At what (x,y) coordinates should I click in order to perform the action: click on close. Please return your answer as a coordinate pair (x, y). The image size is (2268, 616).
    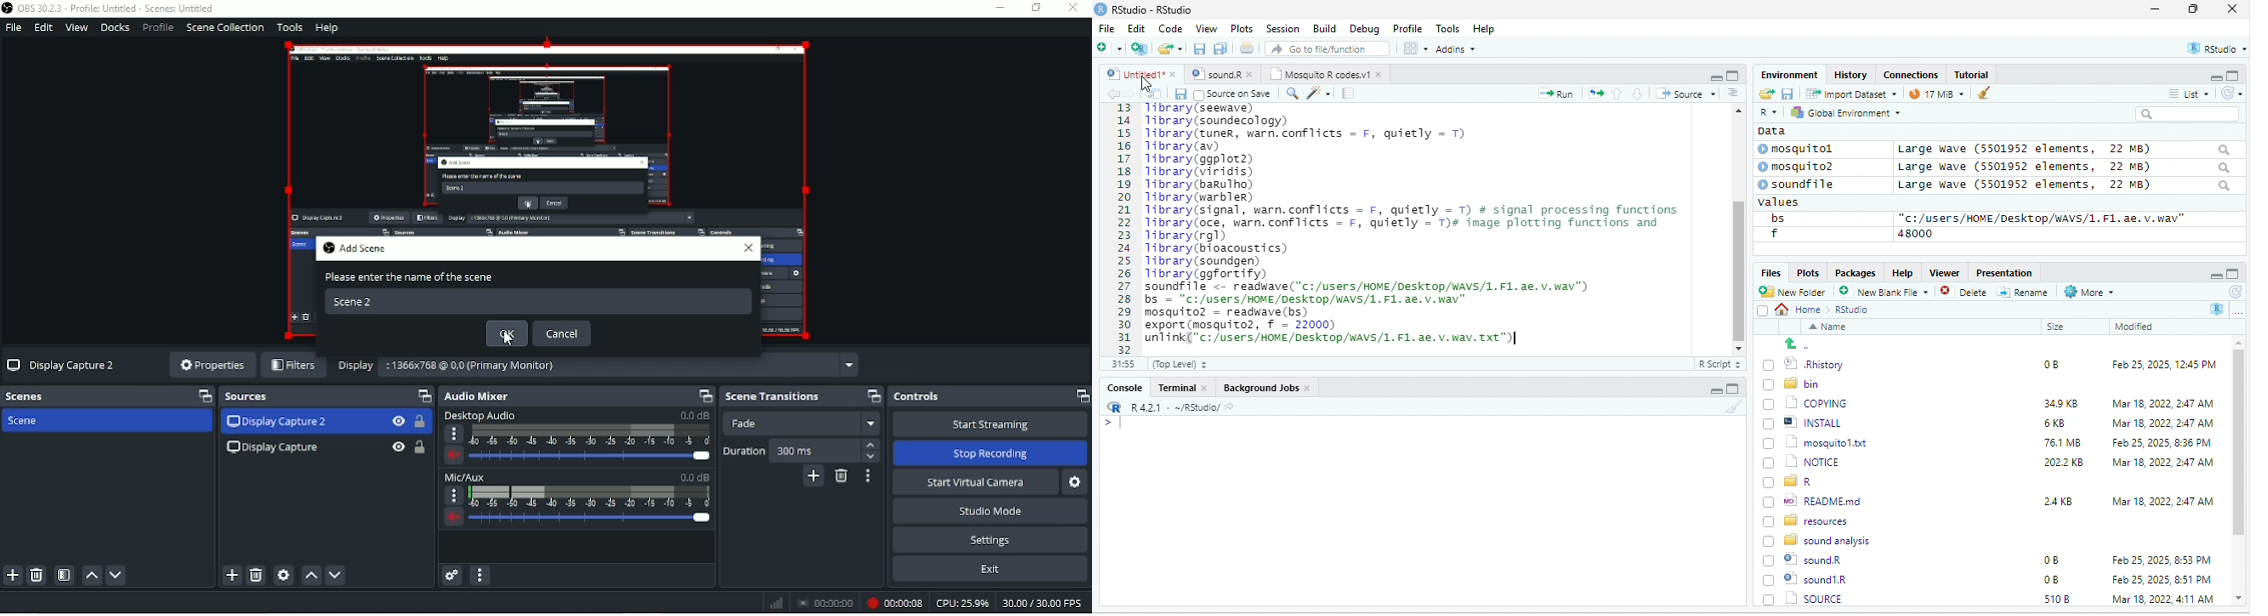
    Looking at the image, I should click on (2232, 10).